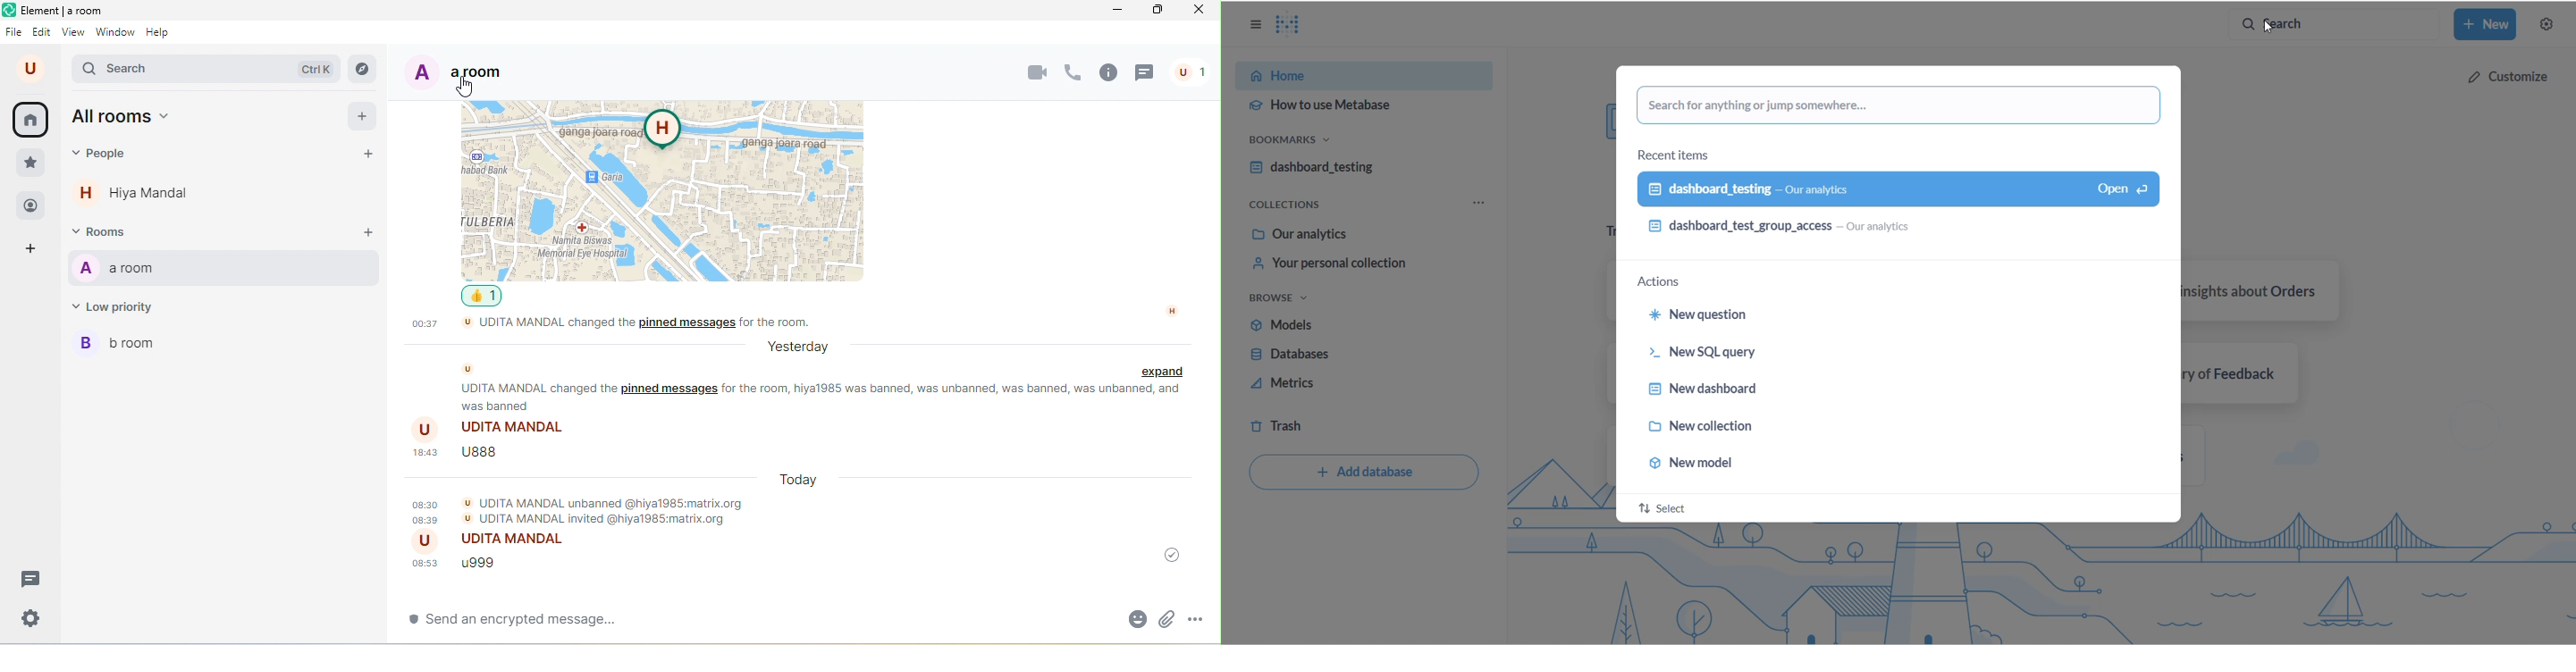  I want to click on udita mandal changed the pinned message for the room, so click(651, 324).